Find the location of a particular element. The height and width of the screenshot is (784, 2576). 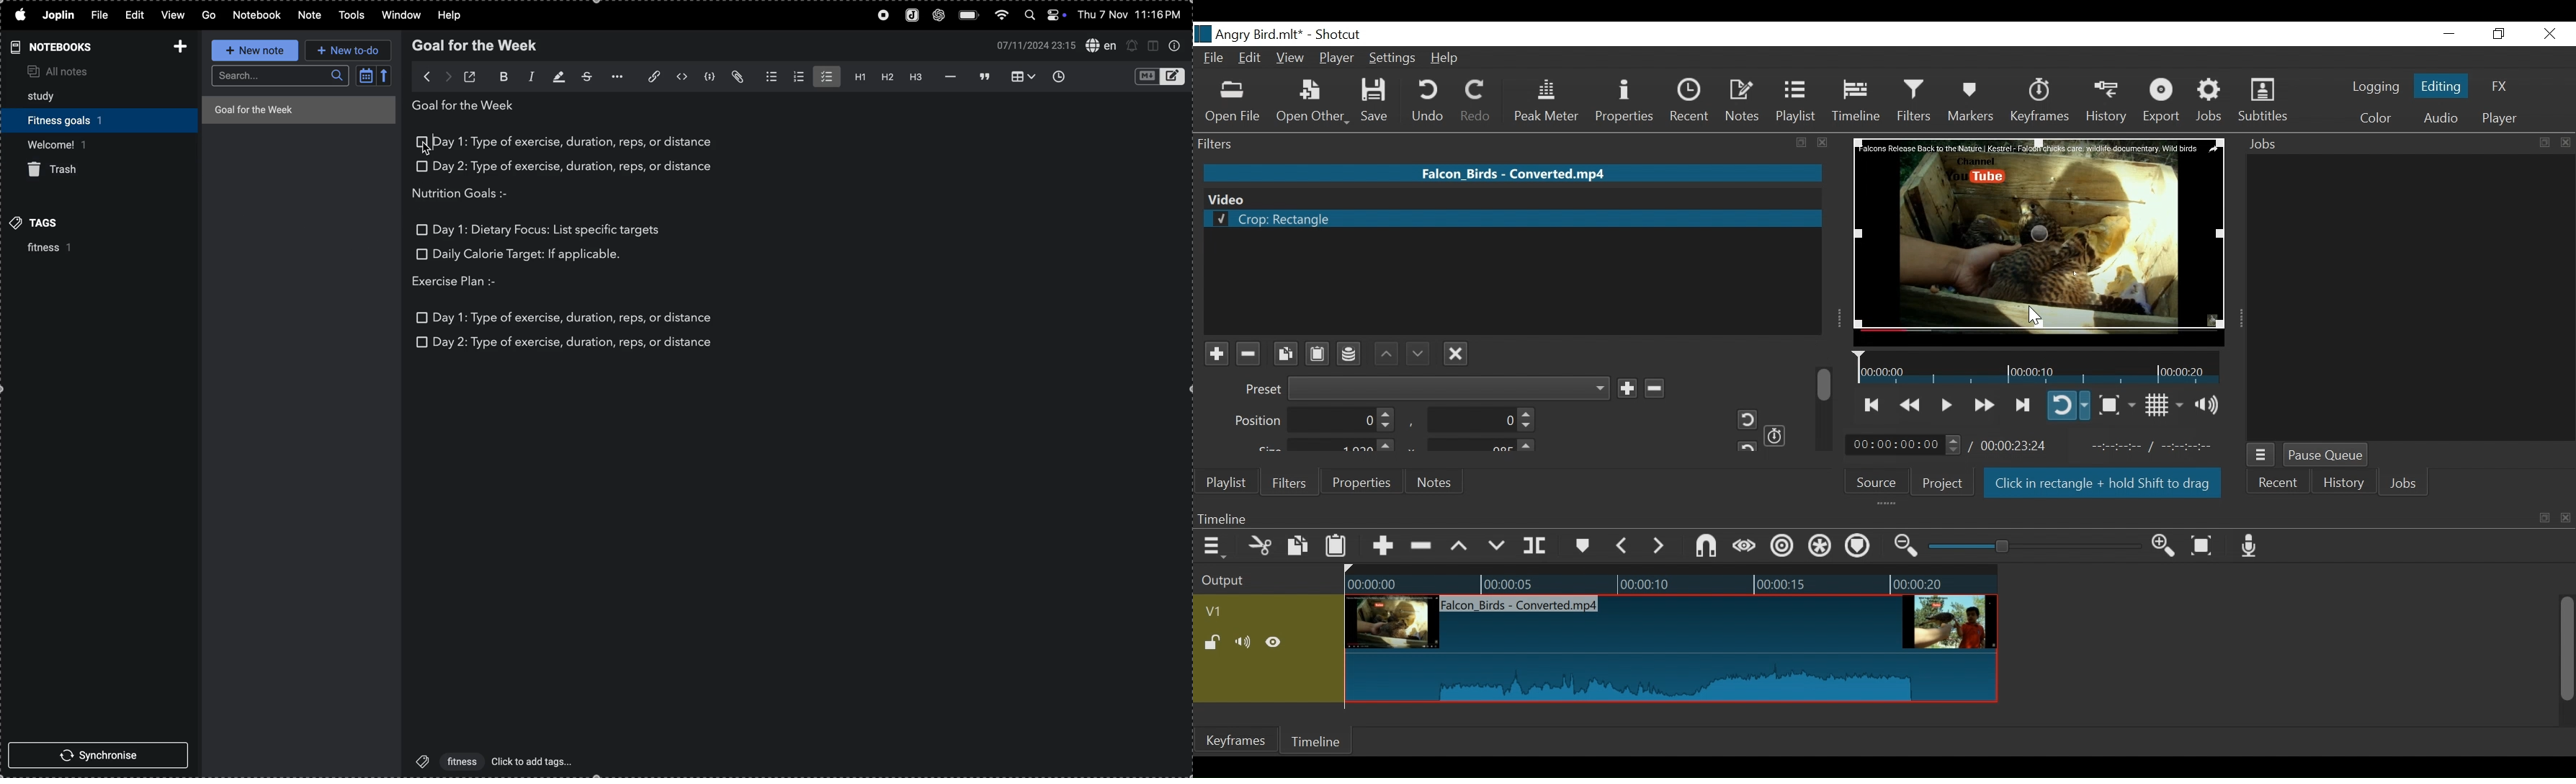

Redo is located at coordinates (1477, 101).